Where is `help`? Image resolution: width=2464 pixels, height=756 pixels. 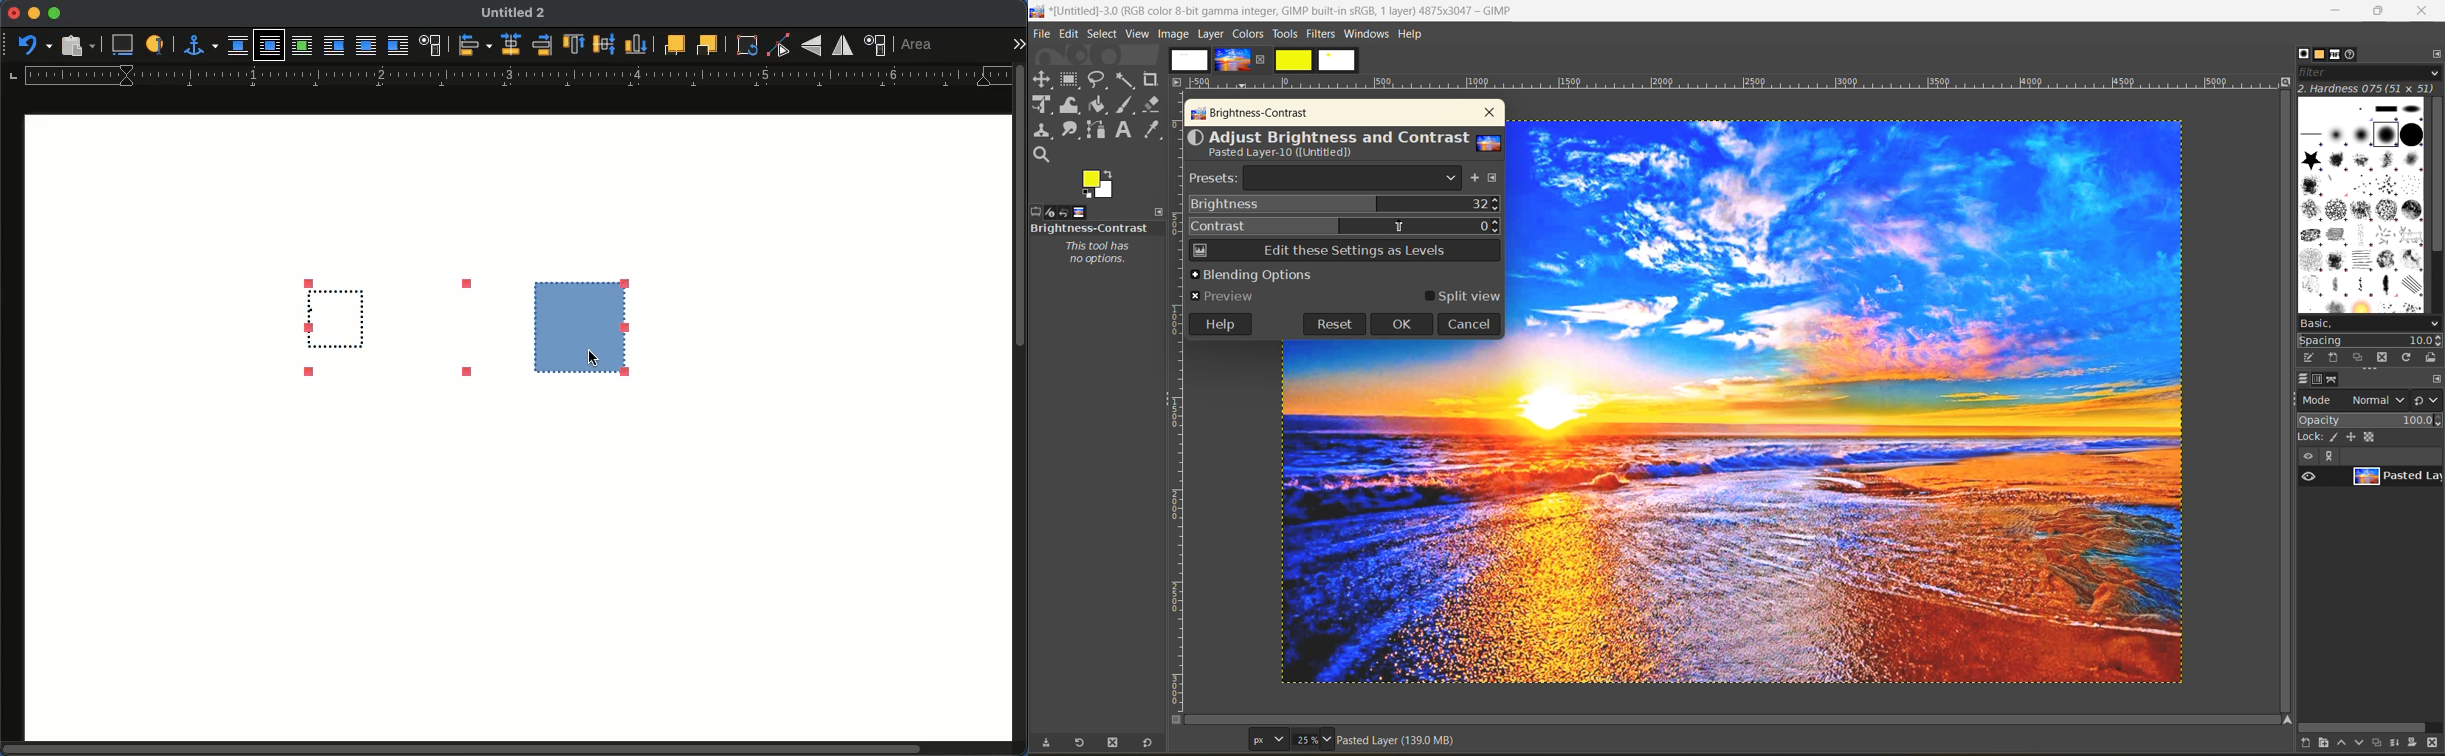 help is located at coordinates (1413, 37).